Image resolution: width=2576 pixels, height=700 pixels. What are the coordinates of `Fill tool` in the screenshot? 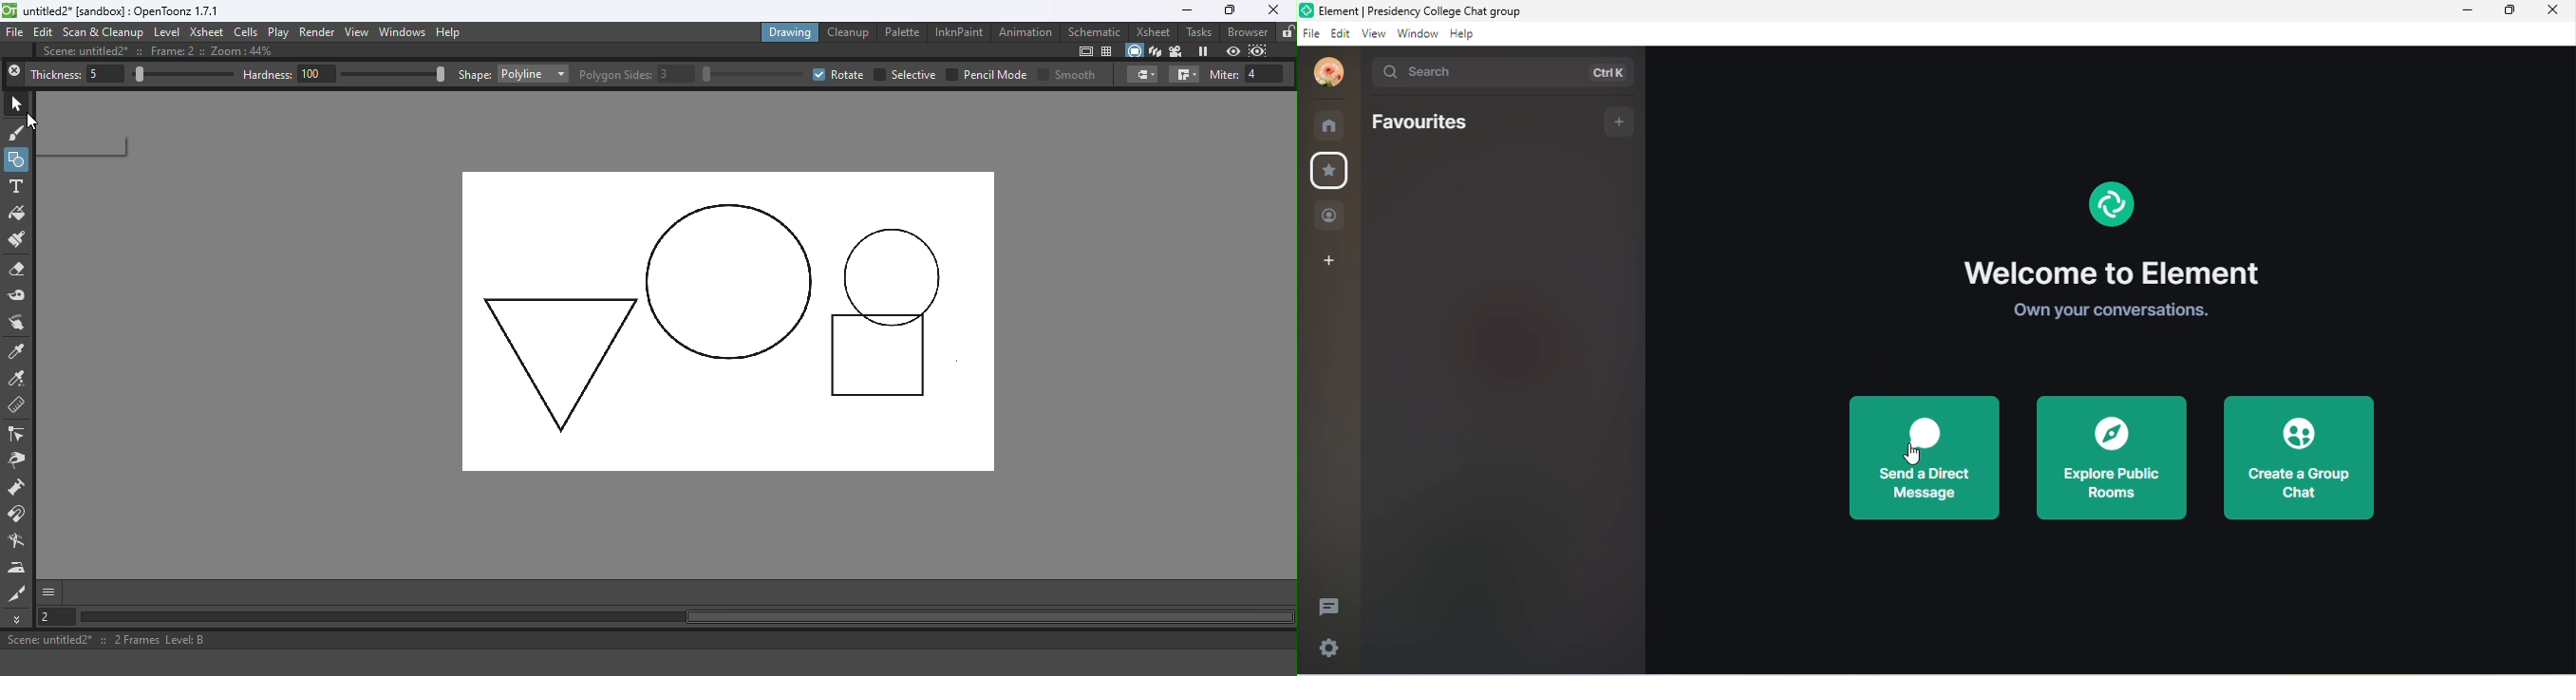 It's located at (18, 214).